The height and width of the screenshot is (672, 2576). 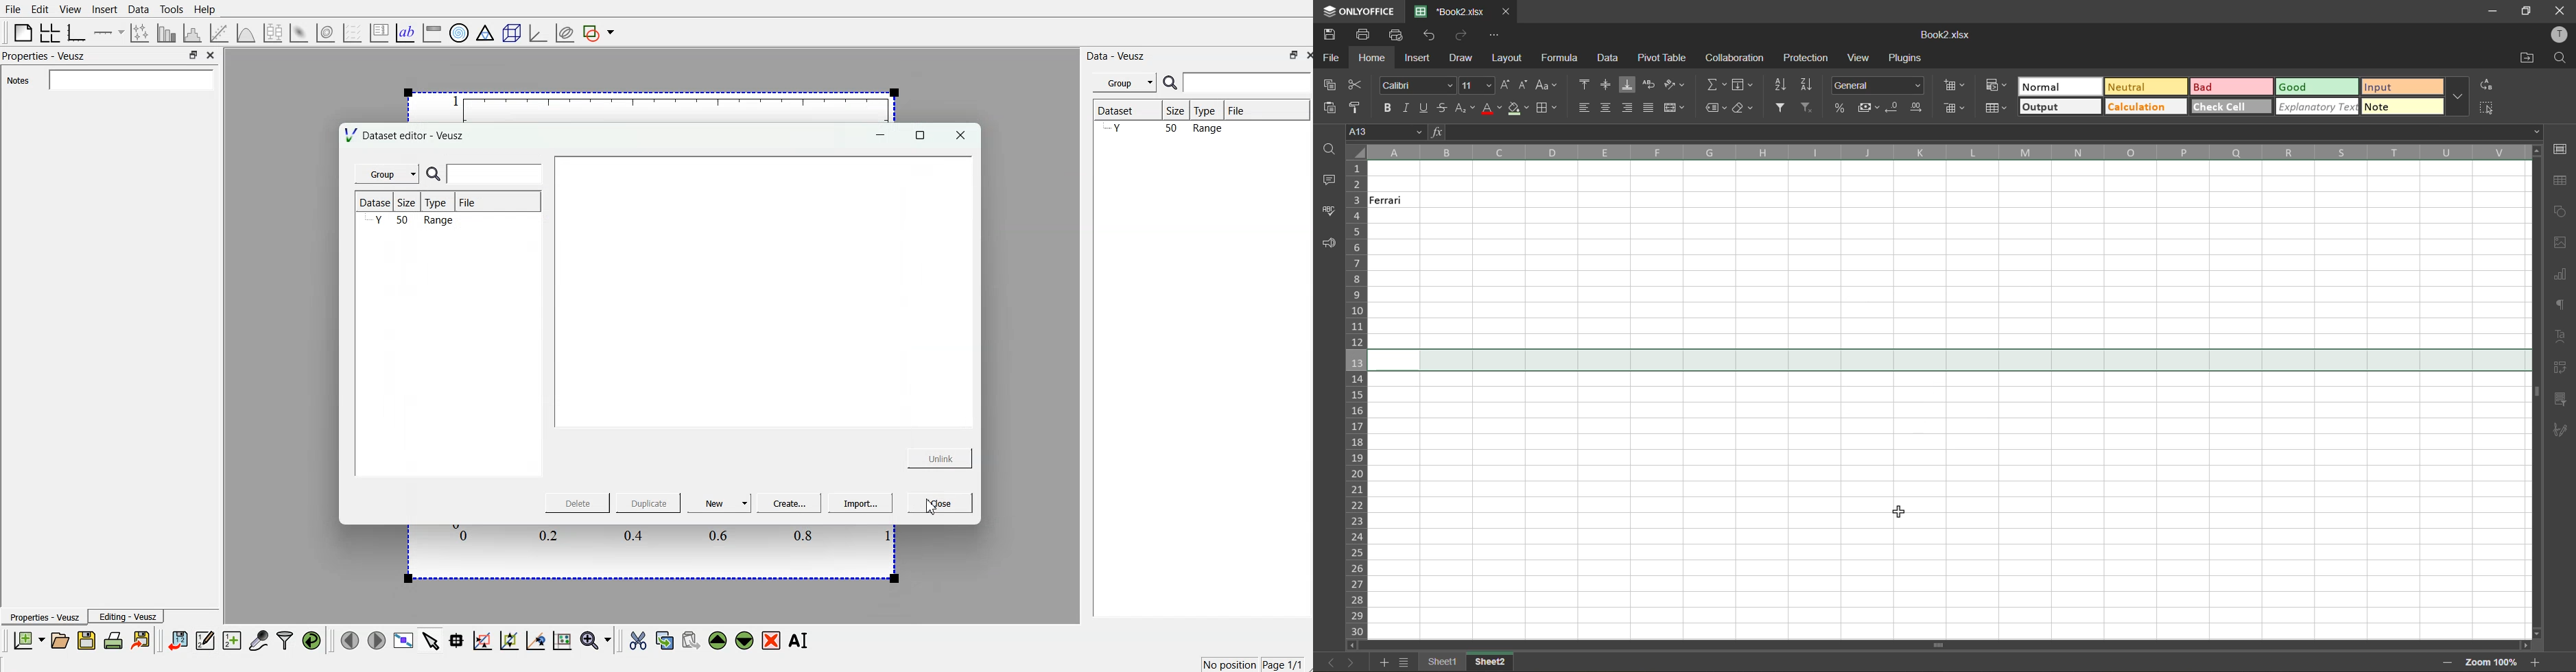 I want to click on filter data, so click(x=285, y=640).